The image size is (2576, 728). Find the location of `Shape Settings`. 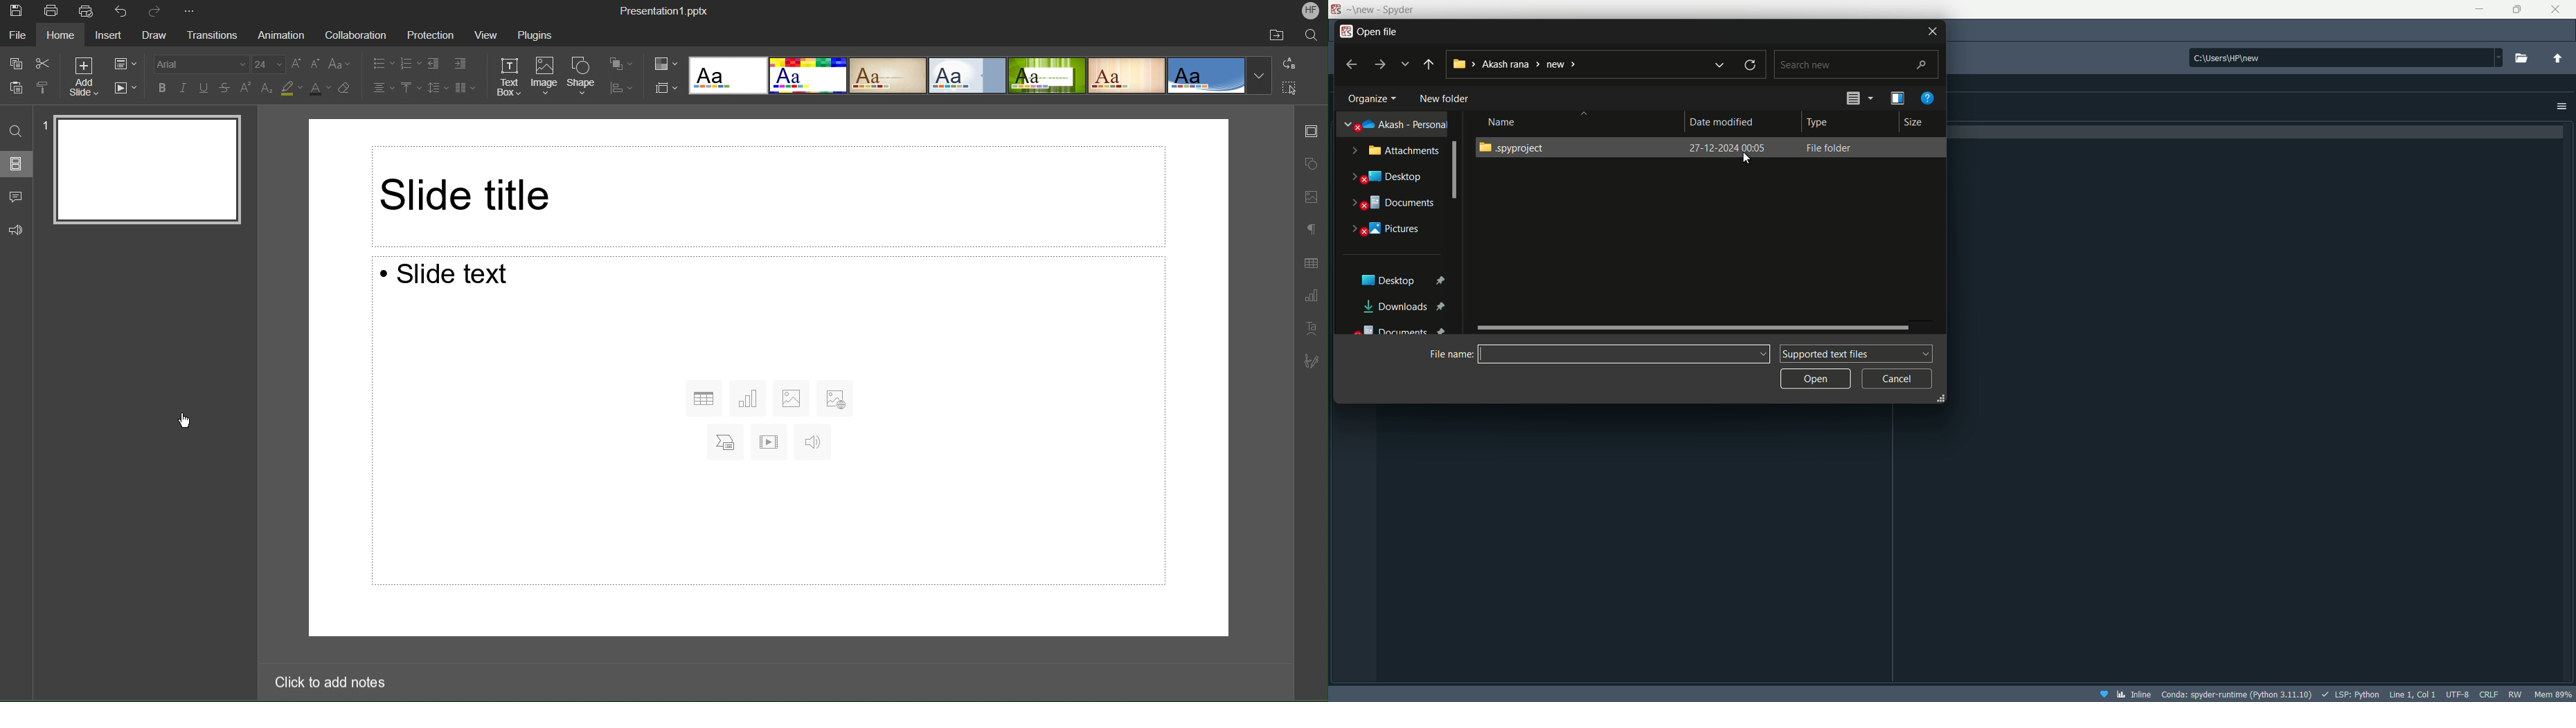

Shape Settings is located at coordinates (1312, 163).